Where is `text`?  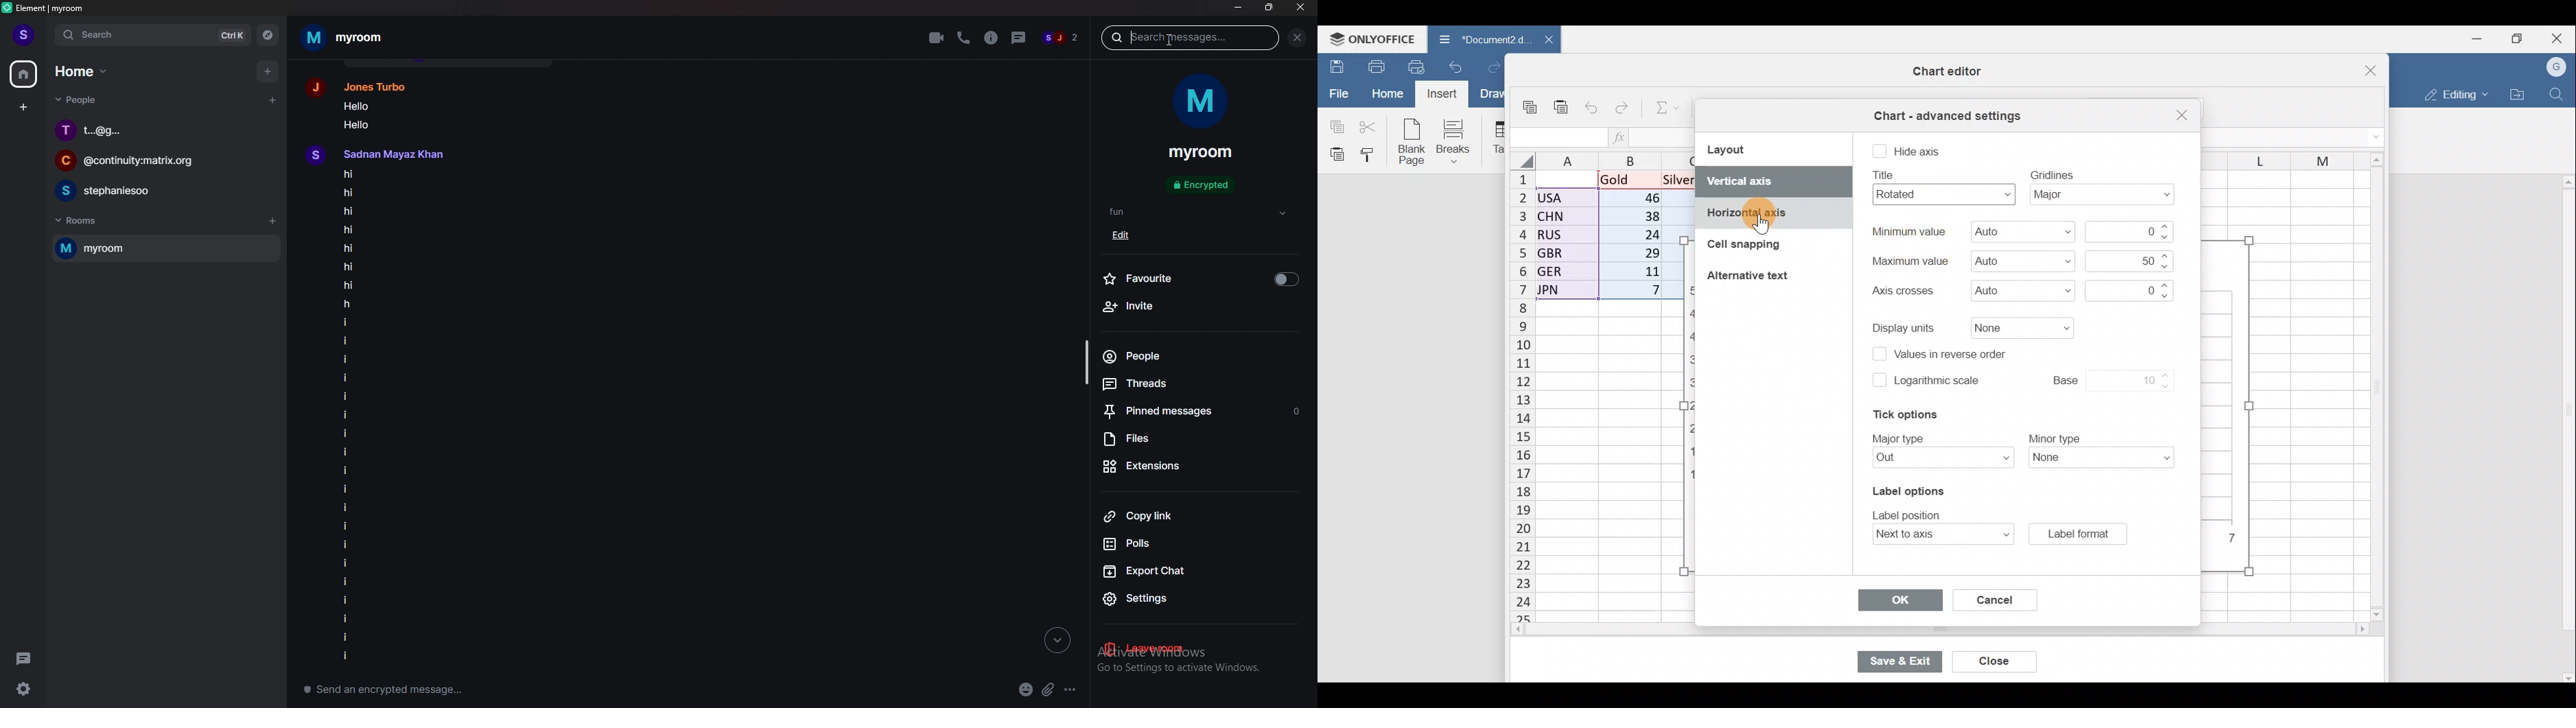
text is located at coordinates (1886, 175).